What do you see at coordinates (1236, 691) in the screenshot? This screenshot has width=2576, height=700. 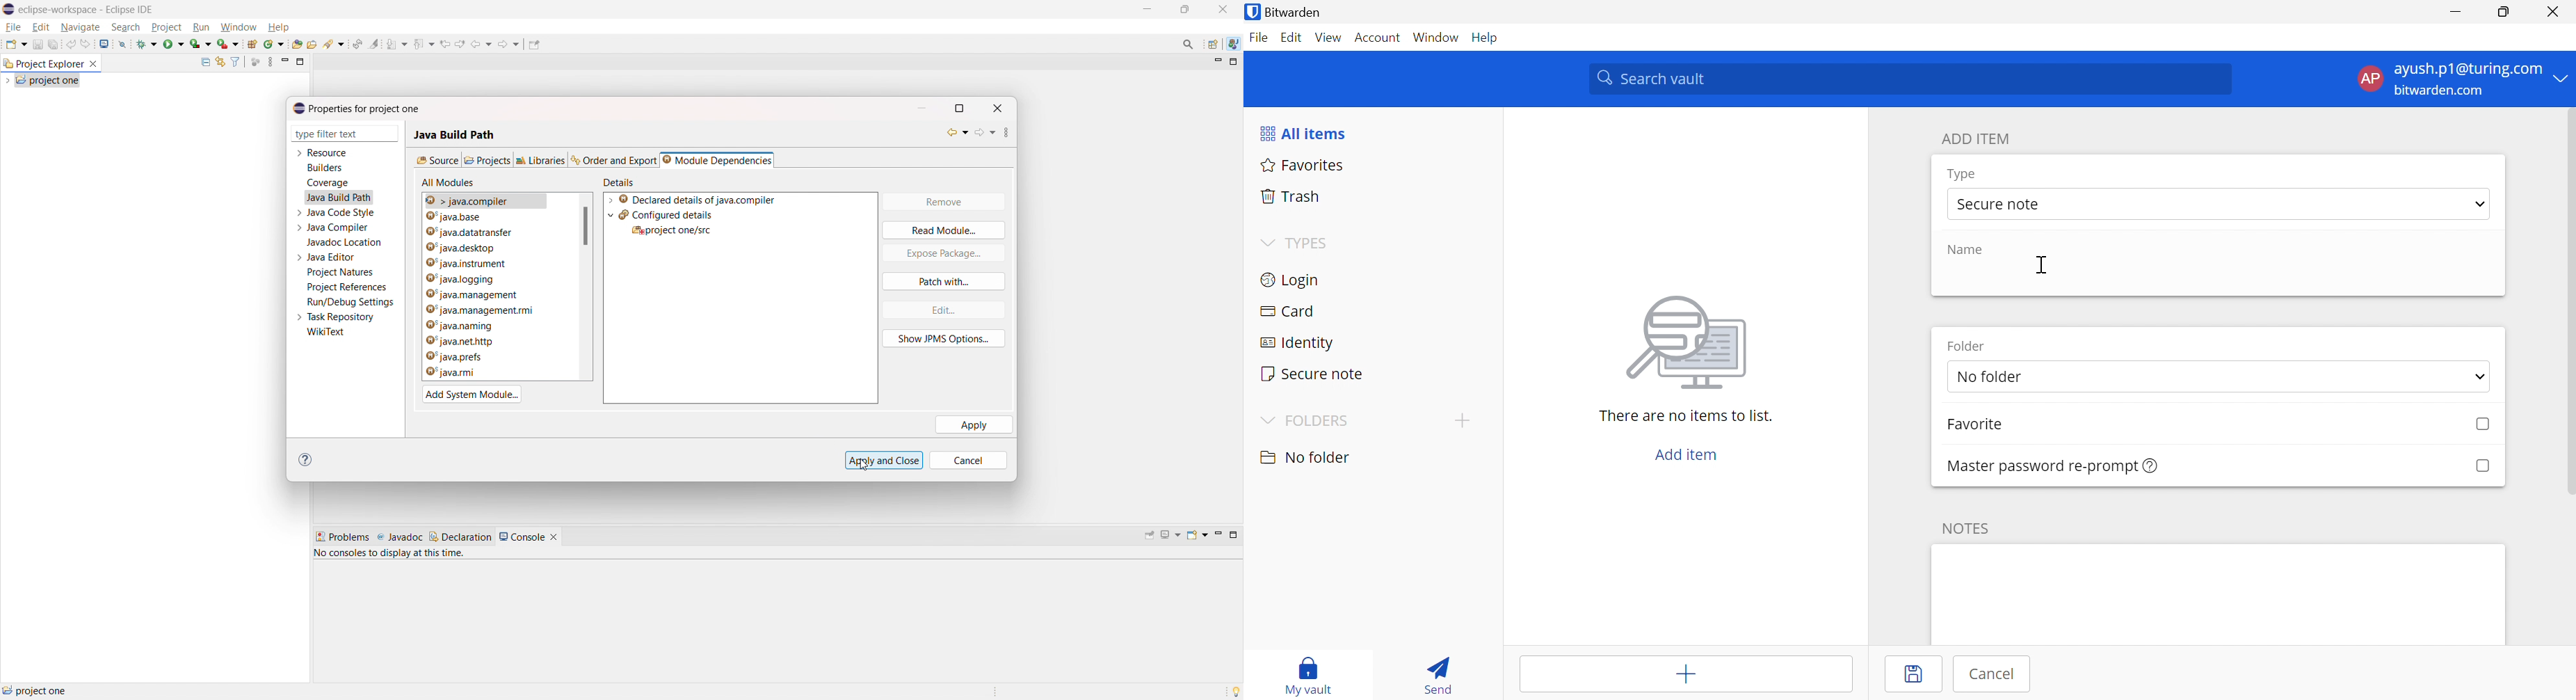 I see `tip of the day` at bounding box center [1236, 691].